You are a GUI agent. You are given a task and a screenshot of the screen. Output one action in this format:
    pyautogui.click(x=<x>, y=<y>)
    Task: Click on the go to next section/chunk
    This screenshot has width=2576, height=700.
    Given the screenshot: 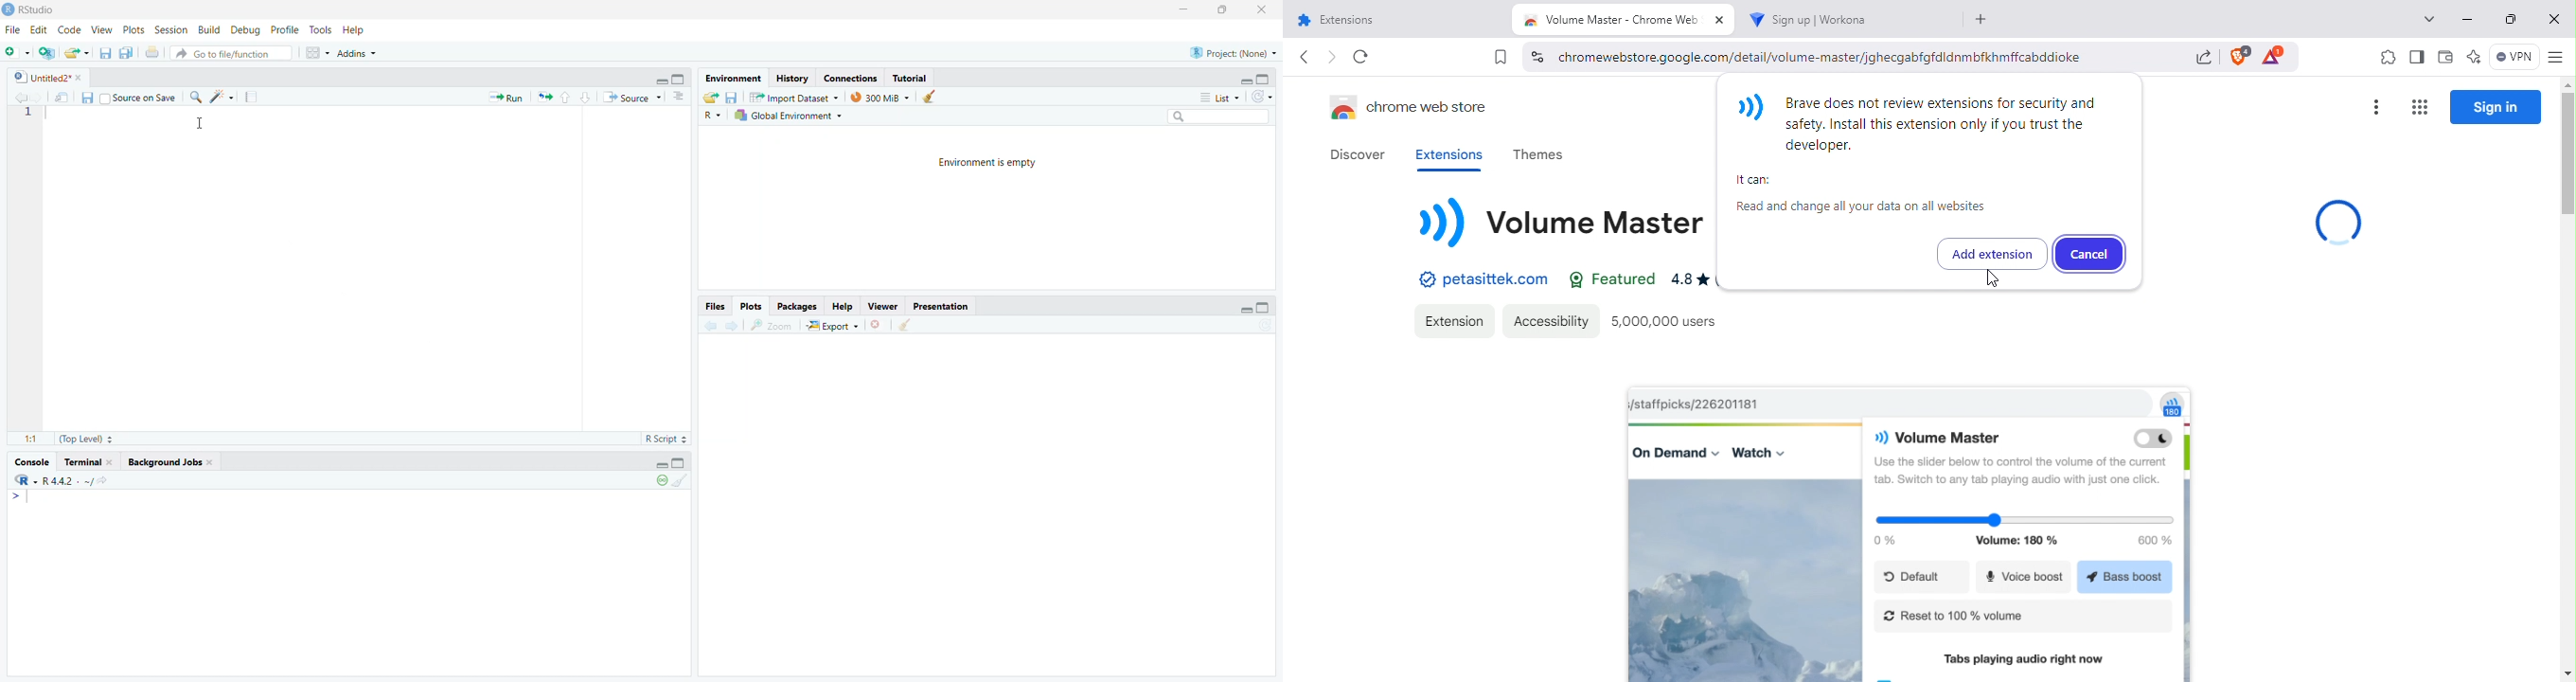 What is the action you would take?
    pyautogui.click(x=584, y=98)
    